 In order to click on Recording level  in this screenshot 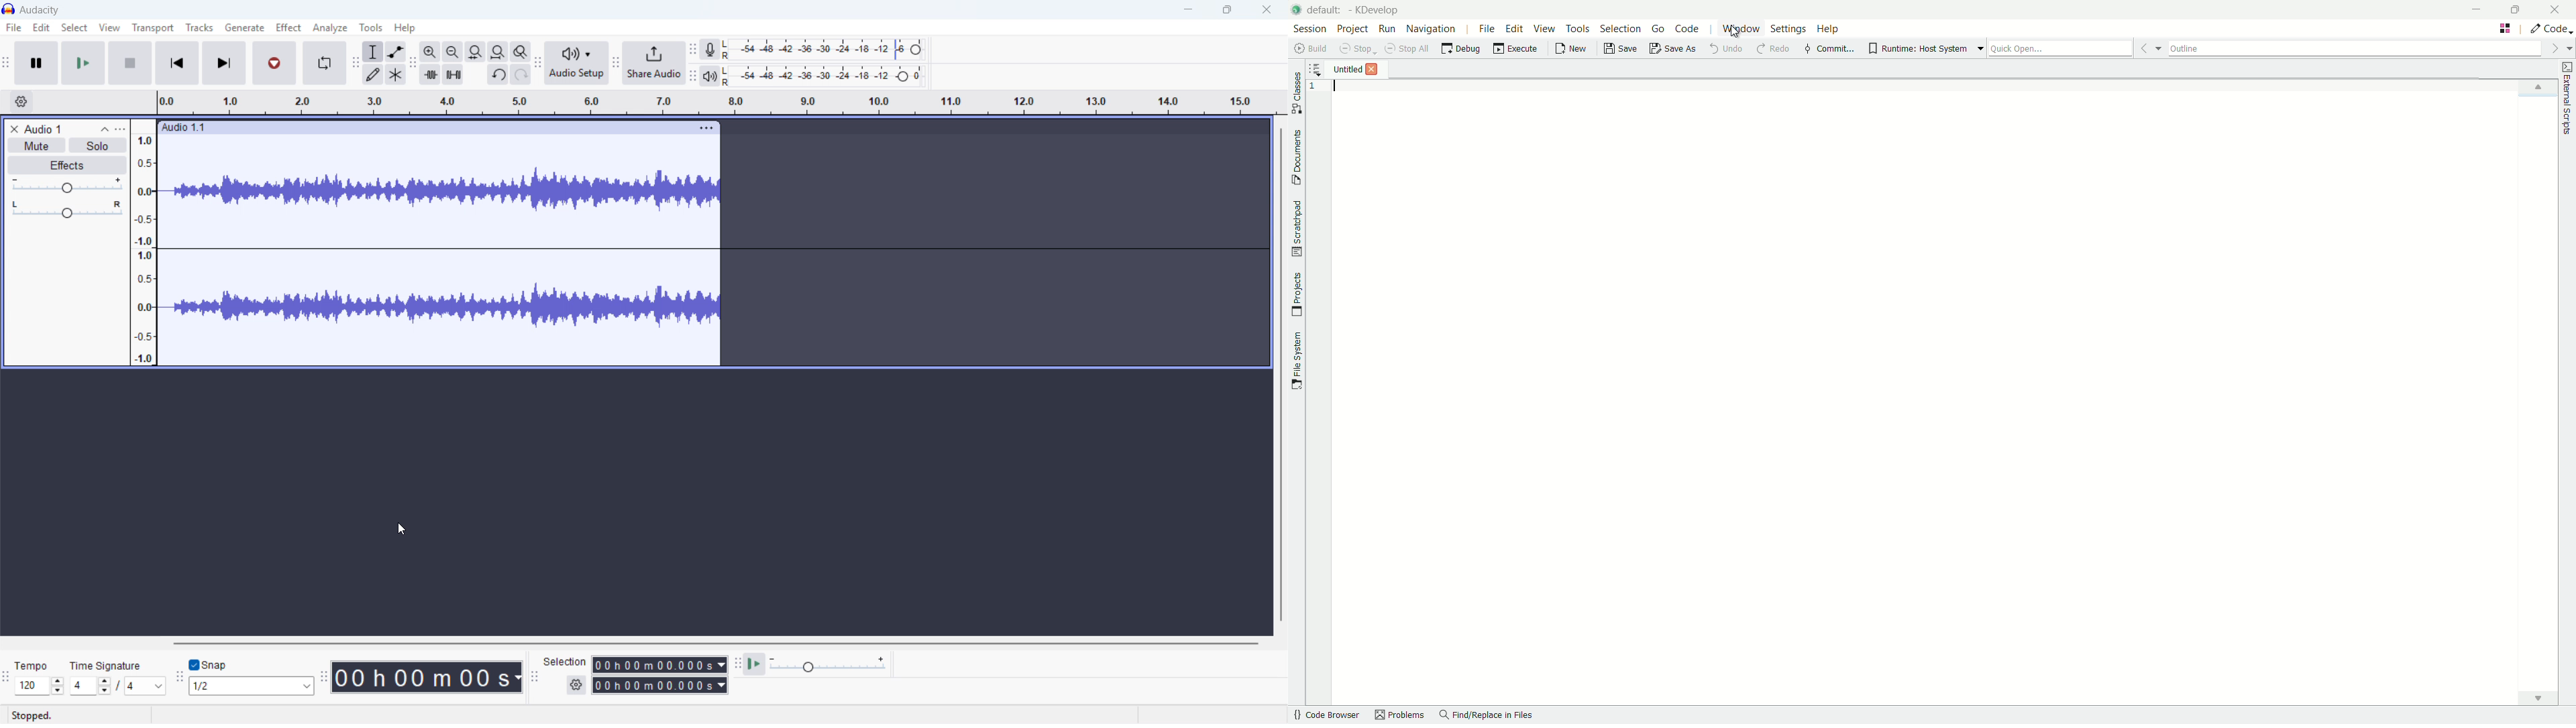, I will do `click(828, 49)`.